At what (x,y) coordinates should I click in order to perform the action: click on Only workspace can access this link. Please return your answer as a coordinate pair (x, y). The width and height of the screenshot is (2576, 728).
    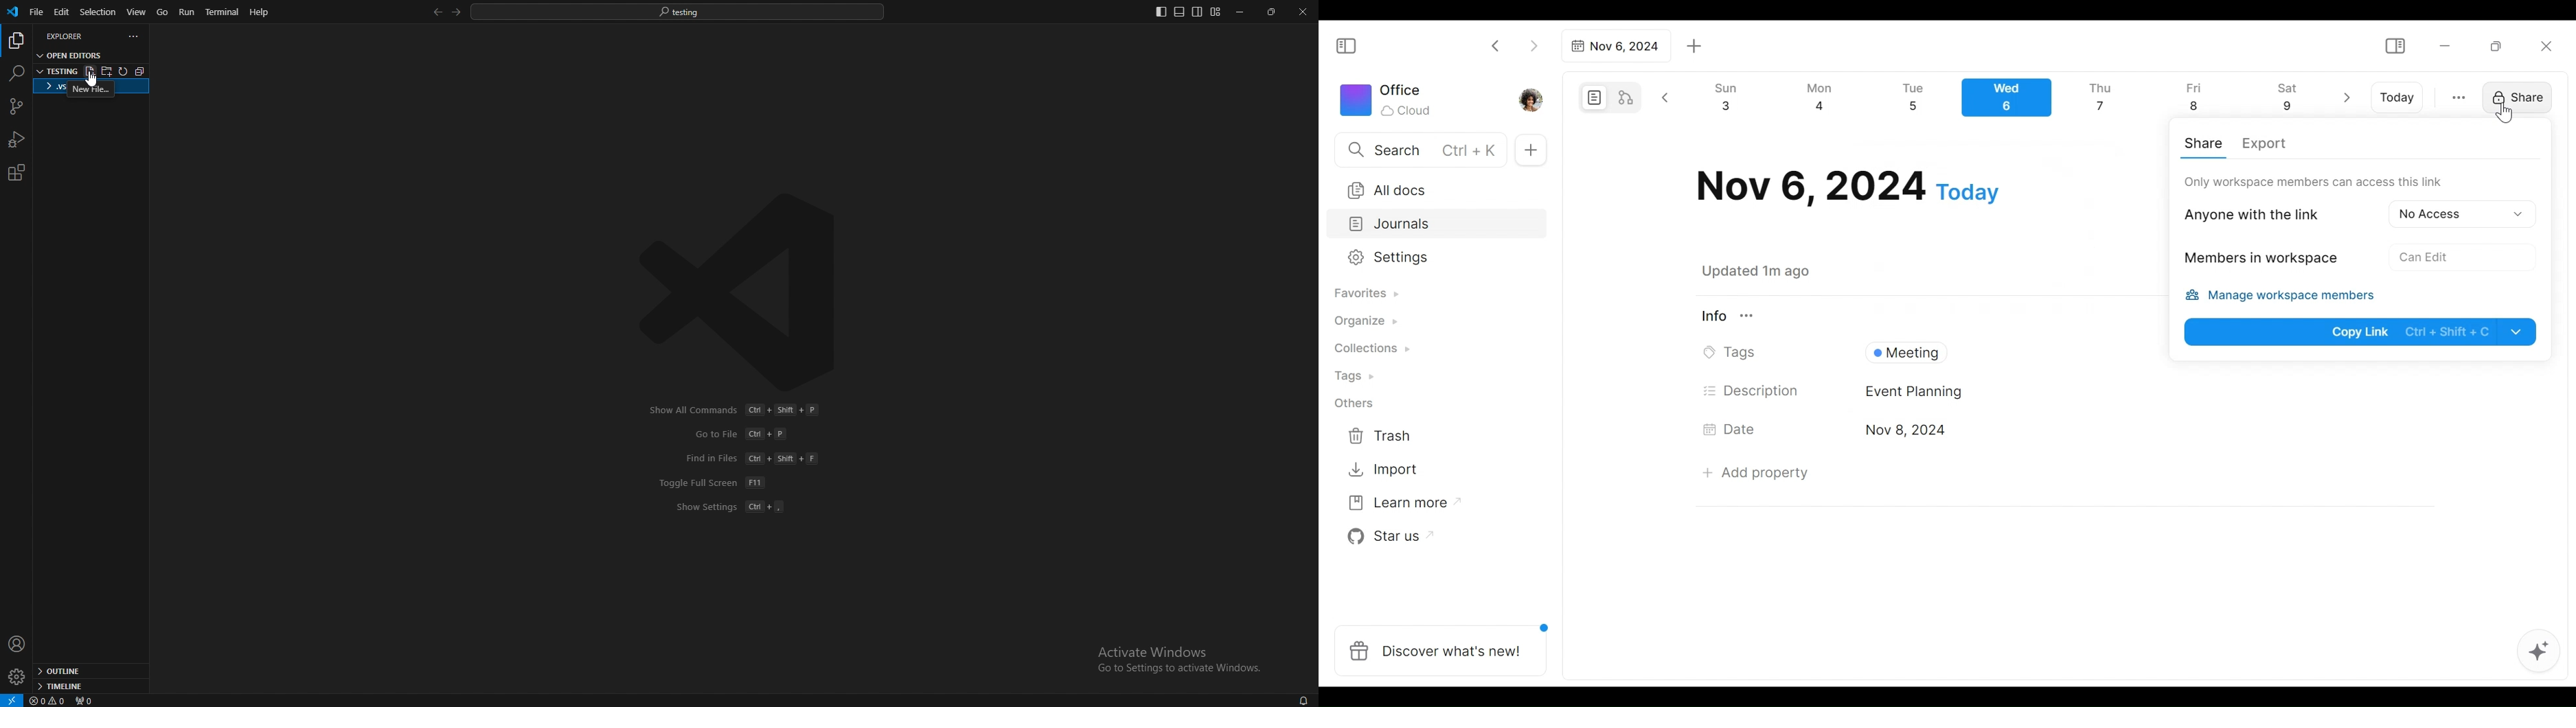
    Looking at the image, I should click on (2313, 181).